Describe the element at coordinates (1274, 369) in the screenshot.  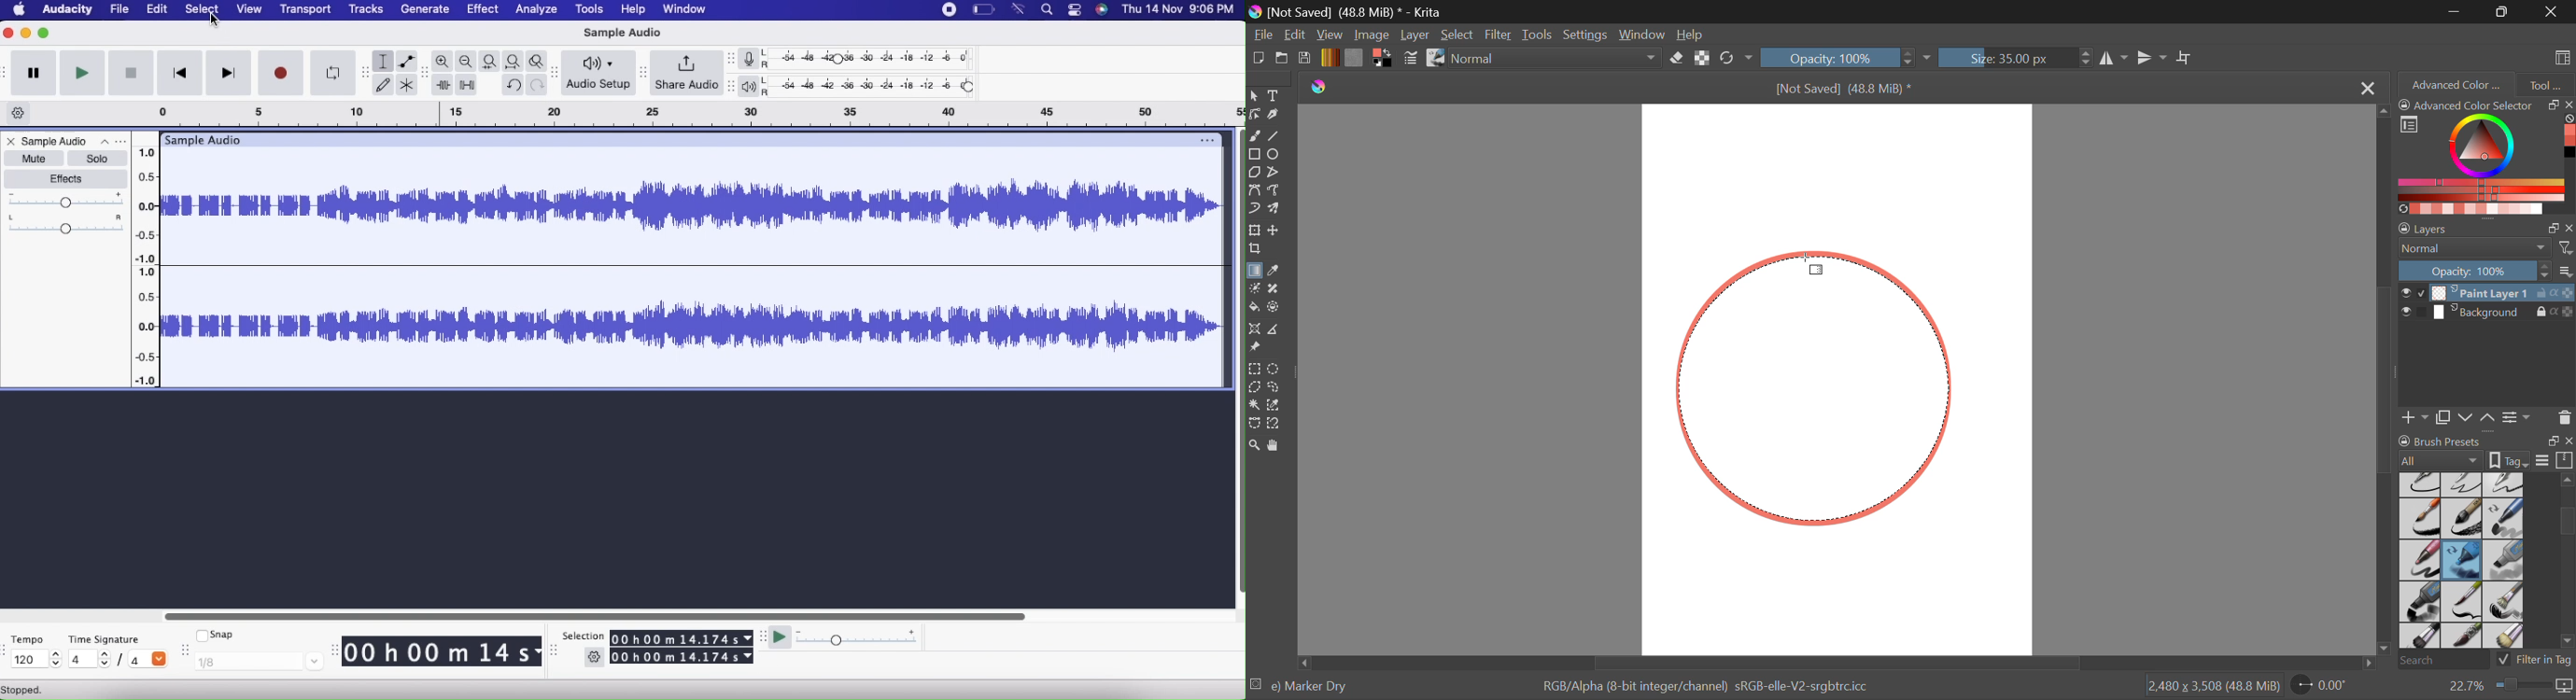
I see `Elliptical Selection Tool` at that location.